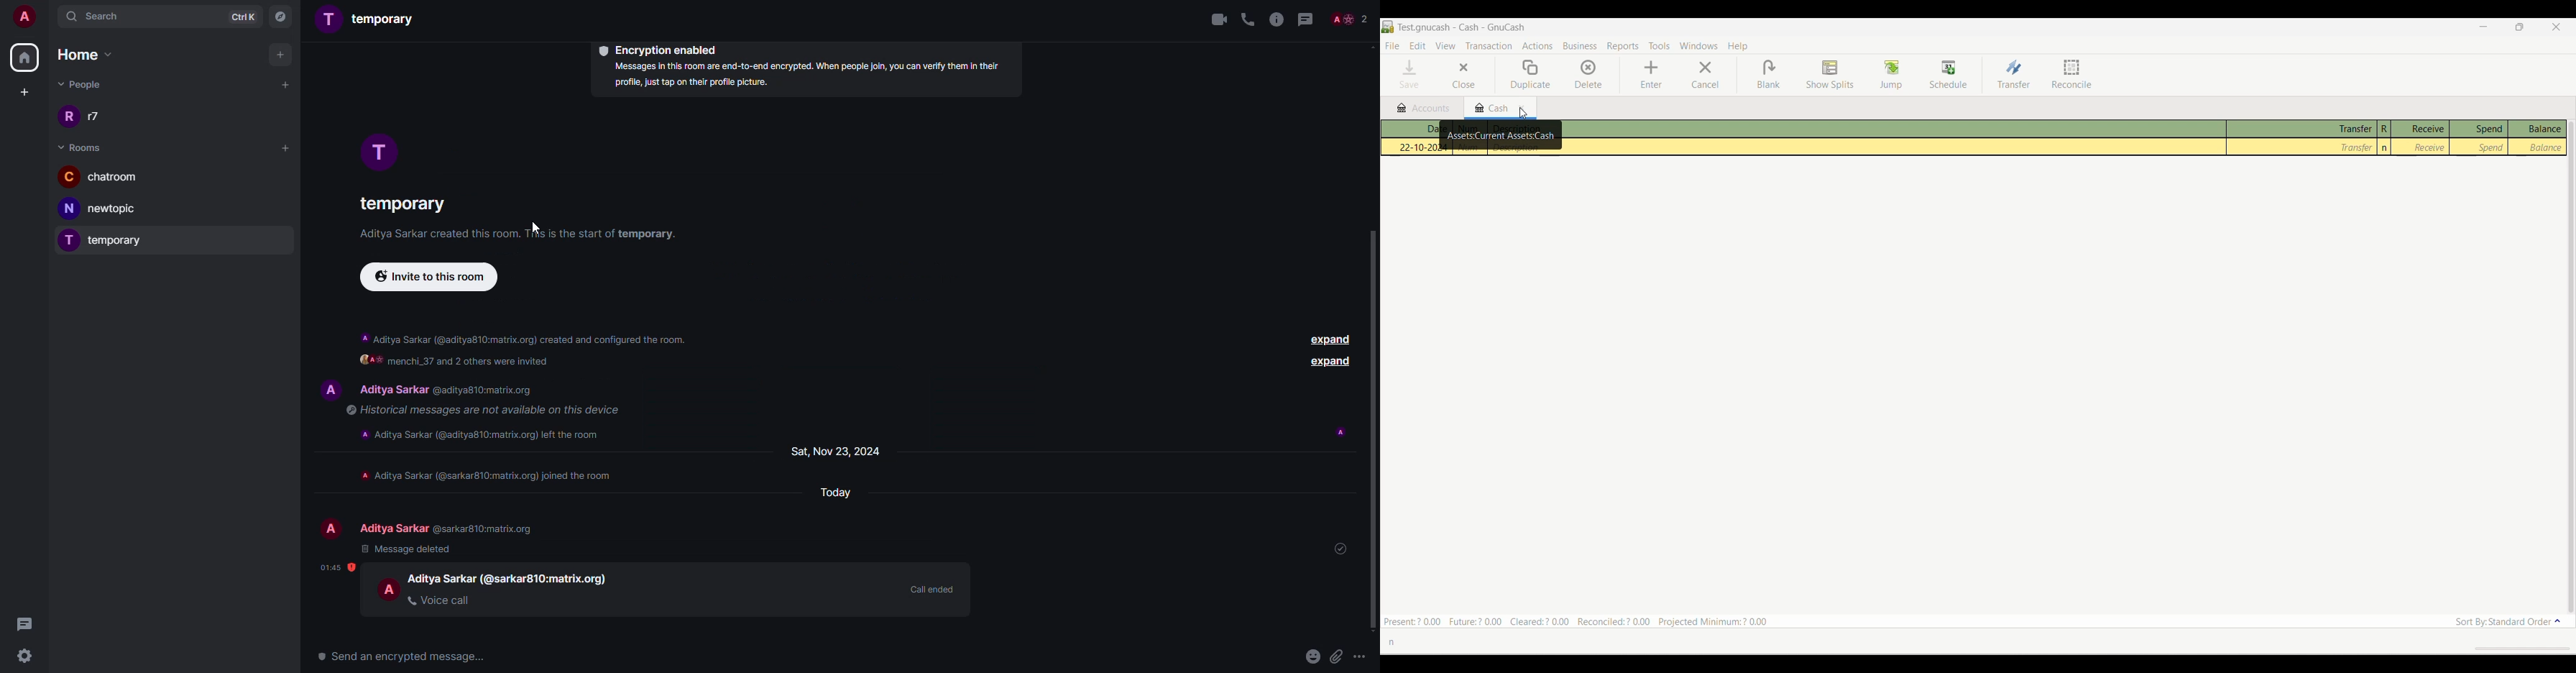 The height and width of the screenshot is (700, 2576). What do you see at coordinates (106, 240) in the screenshot?
I see `room` at bounding box center [106, 240].